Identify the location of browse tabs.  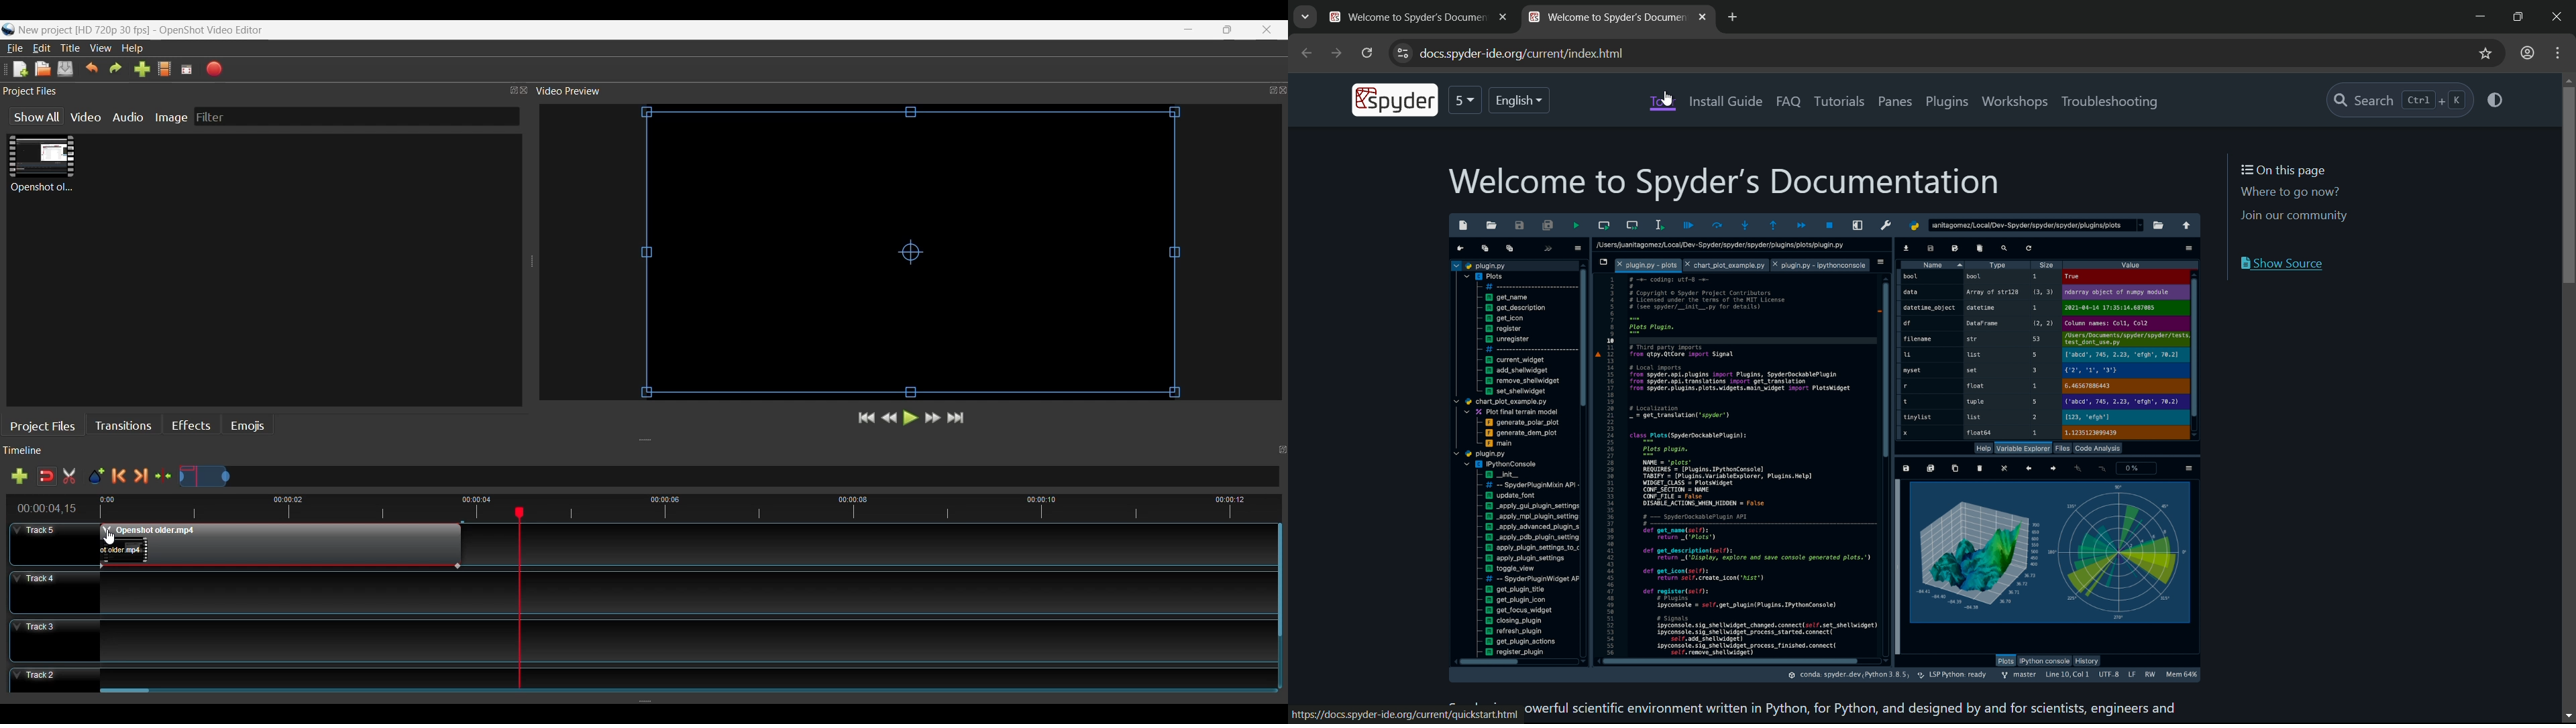
(1305, 17).